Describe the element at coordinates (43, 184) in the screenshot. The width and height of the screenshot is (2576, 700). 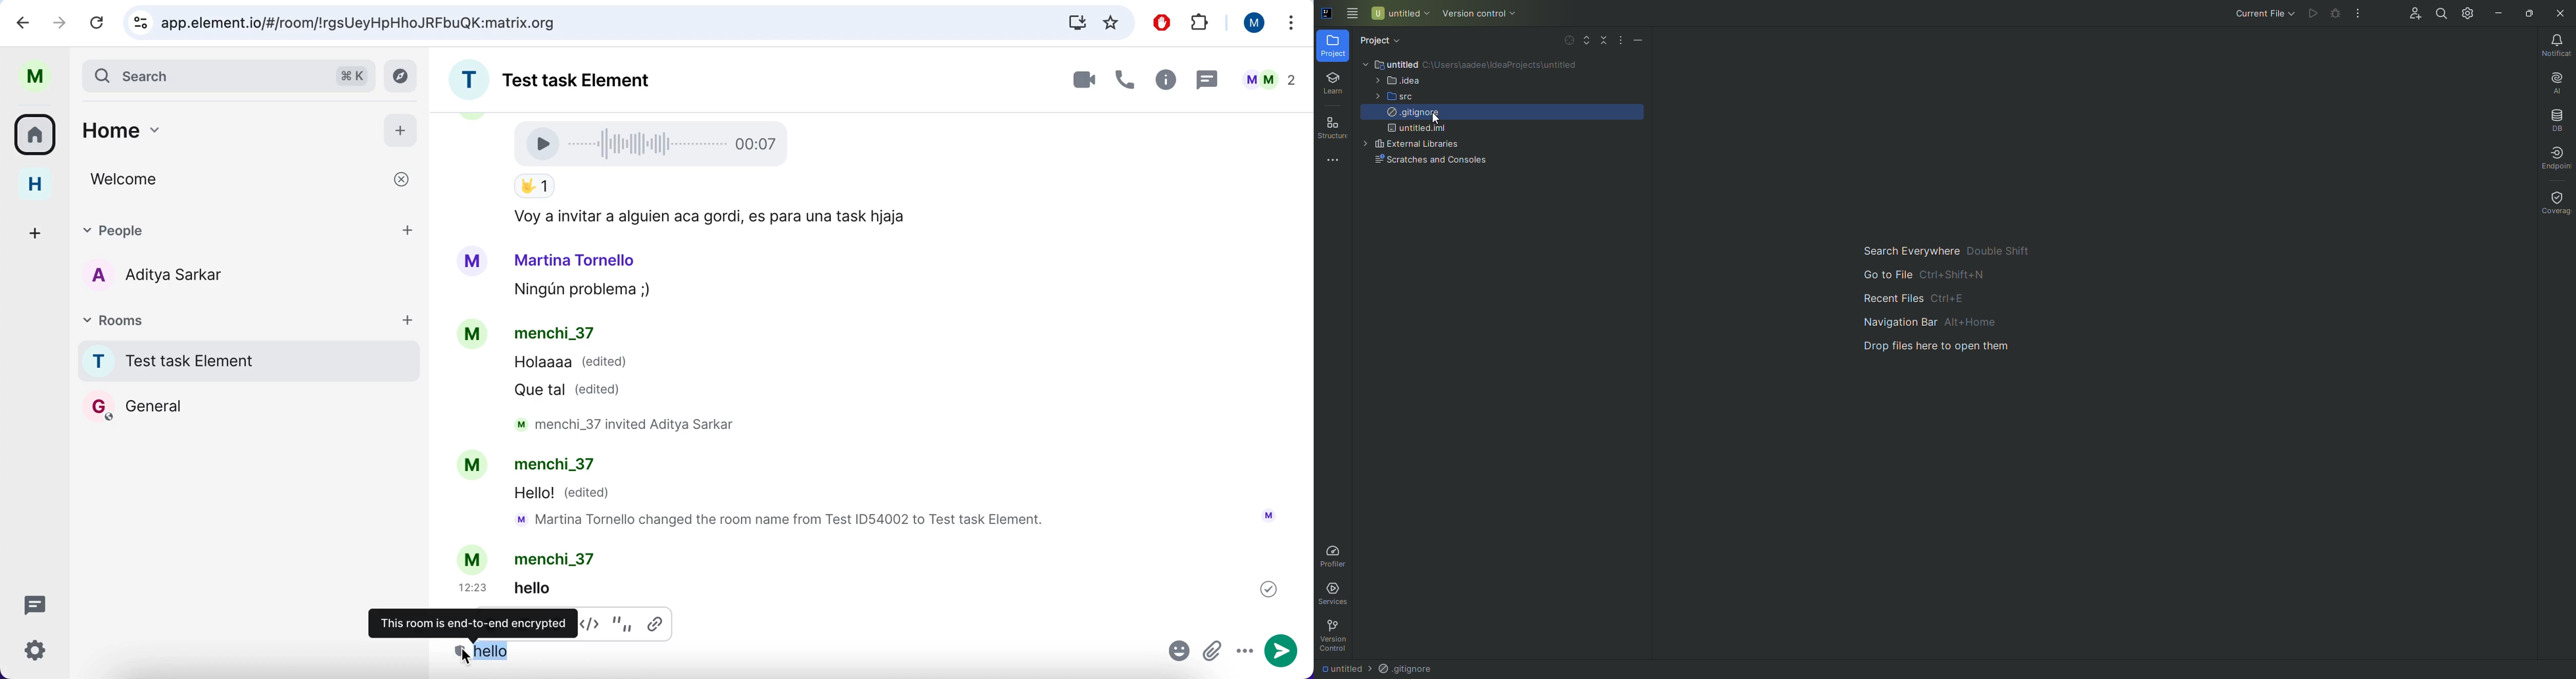
I see `home` at that location.